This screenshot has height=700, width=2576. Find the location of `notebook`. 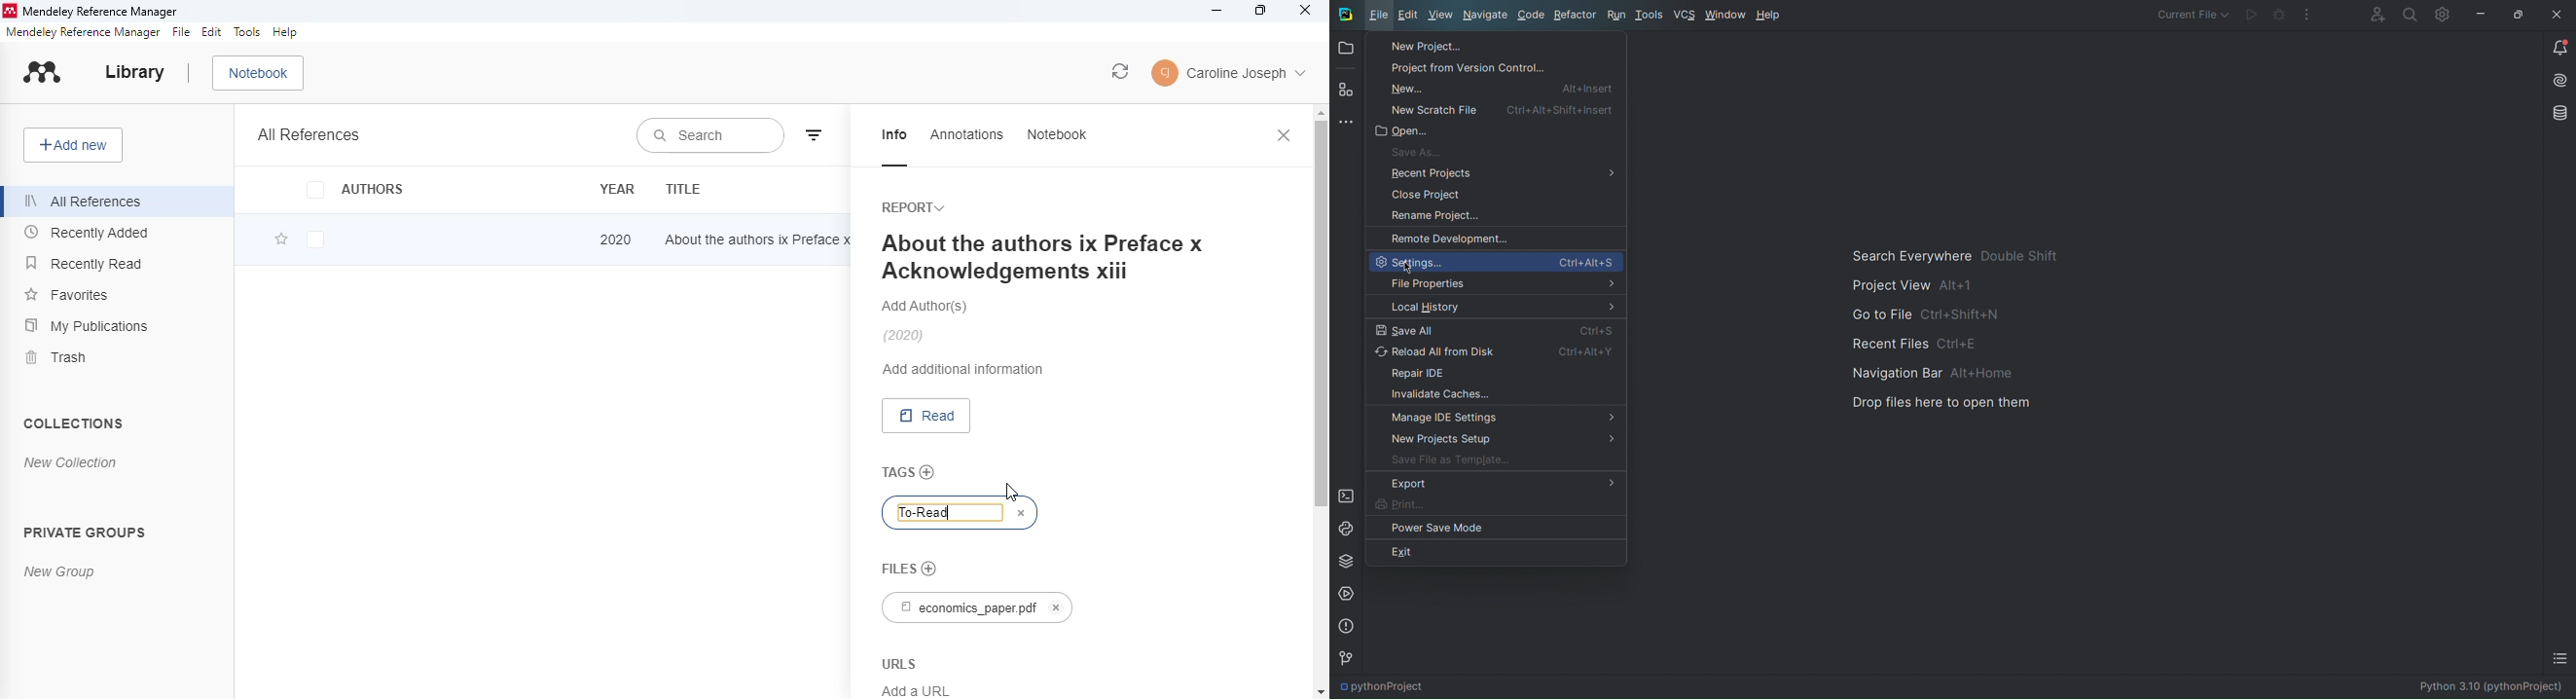

notebook is located at coordinates (1056, 133).